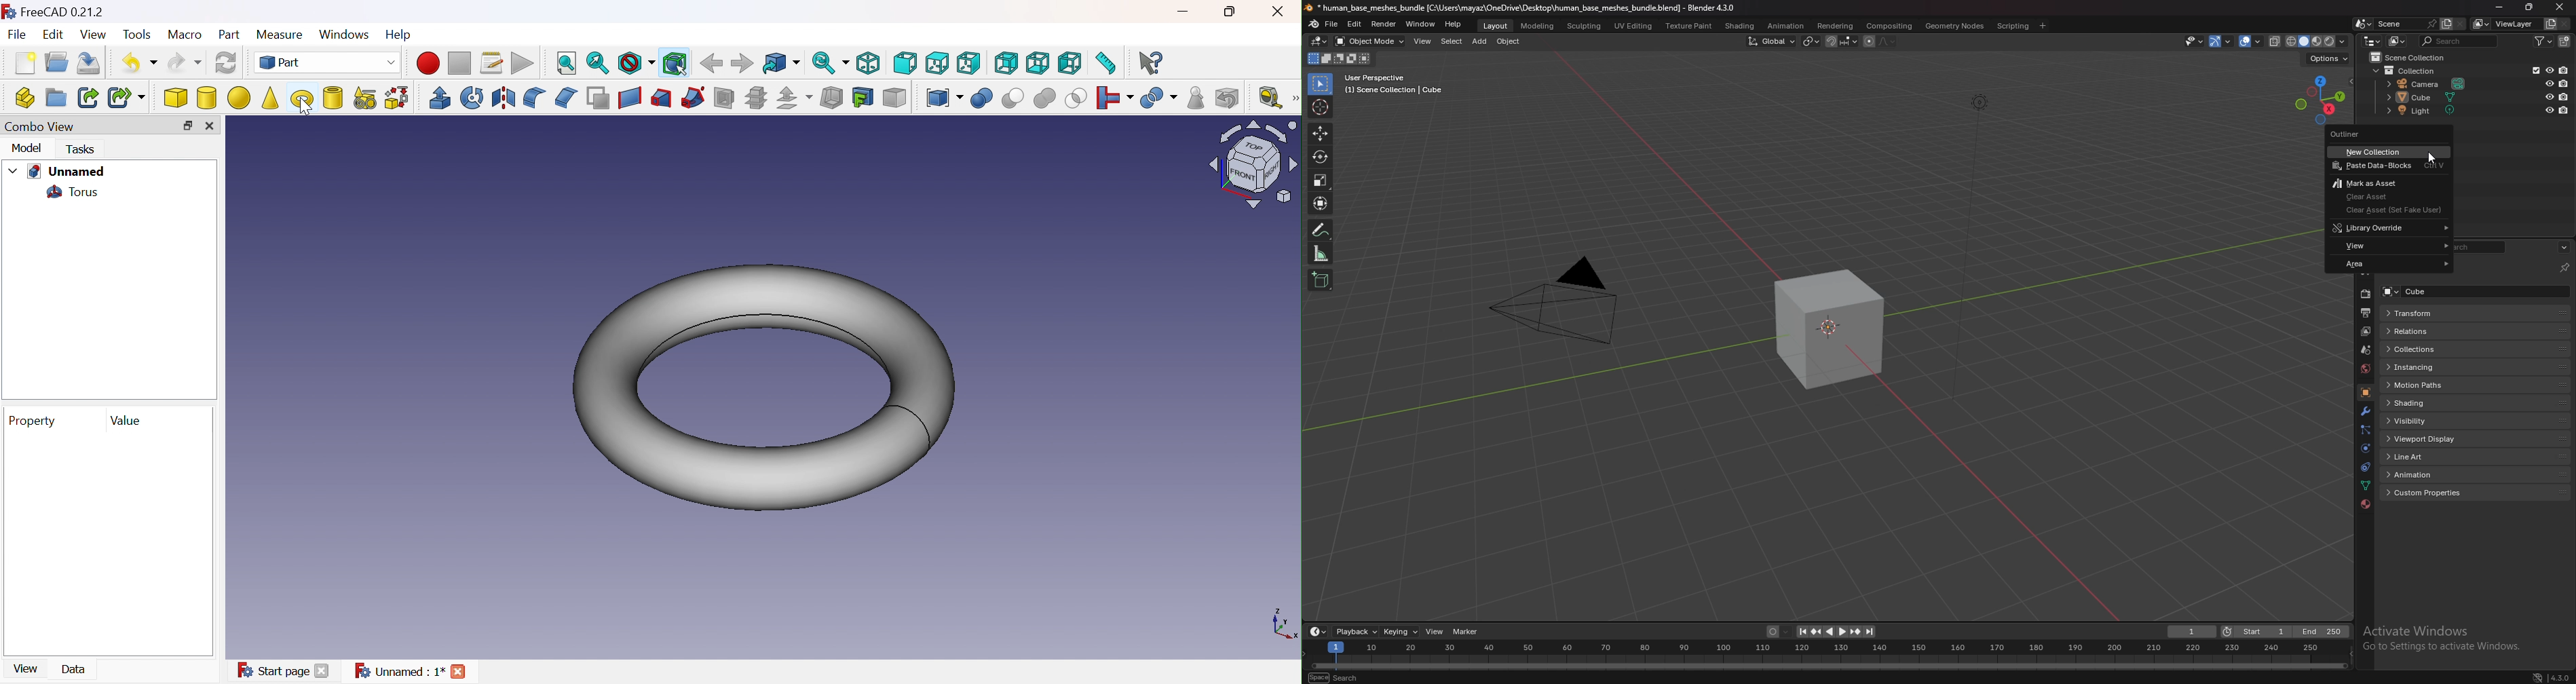 The height and width of the screenshot is (700, 2576). Describe the element at coordinates (905, 62) in the screenshot. I see `Front` at that location.